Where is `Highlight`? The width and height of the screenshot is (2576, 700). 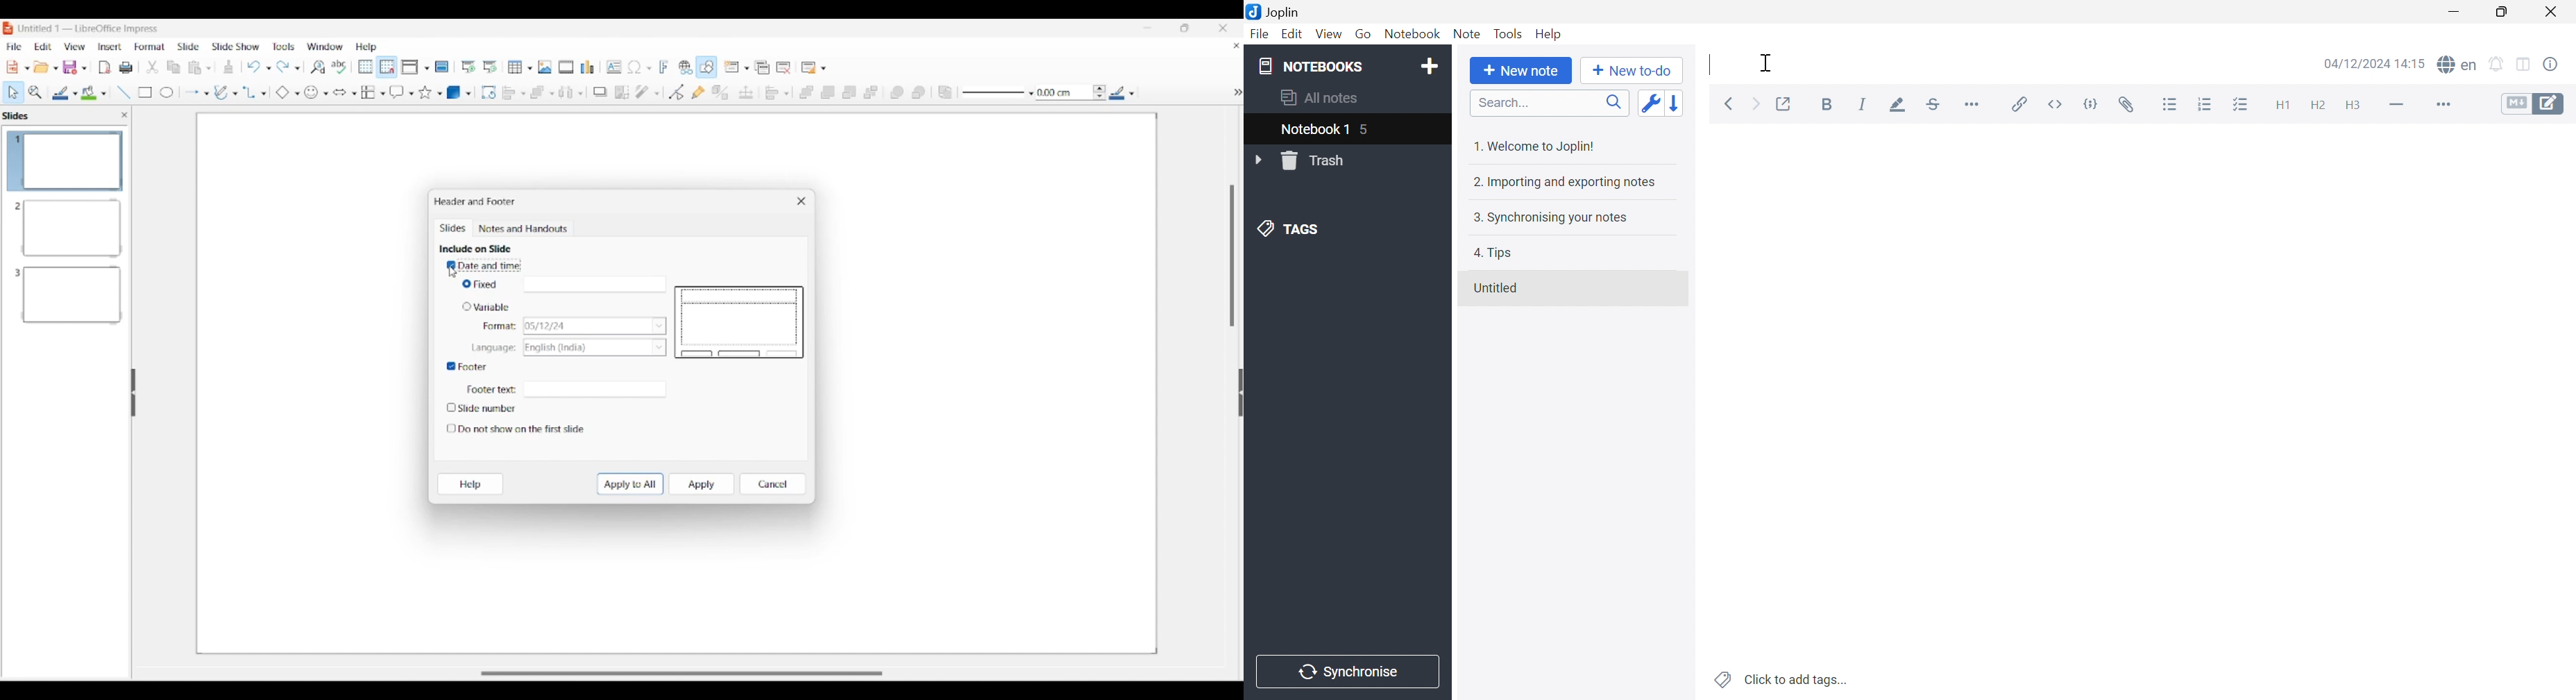 Highlight is located at coordinates (1894, 106).